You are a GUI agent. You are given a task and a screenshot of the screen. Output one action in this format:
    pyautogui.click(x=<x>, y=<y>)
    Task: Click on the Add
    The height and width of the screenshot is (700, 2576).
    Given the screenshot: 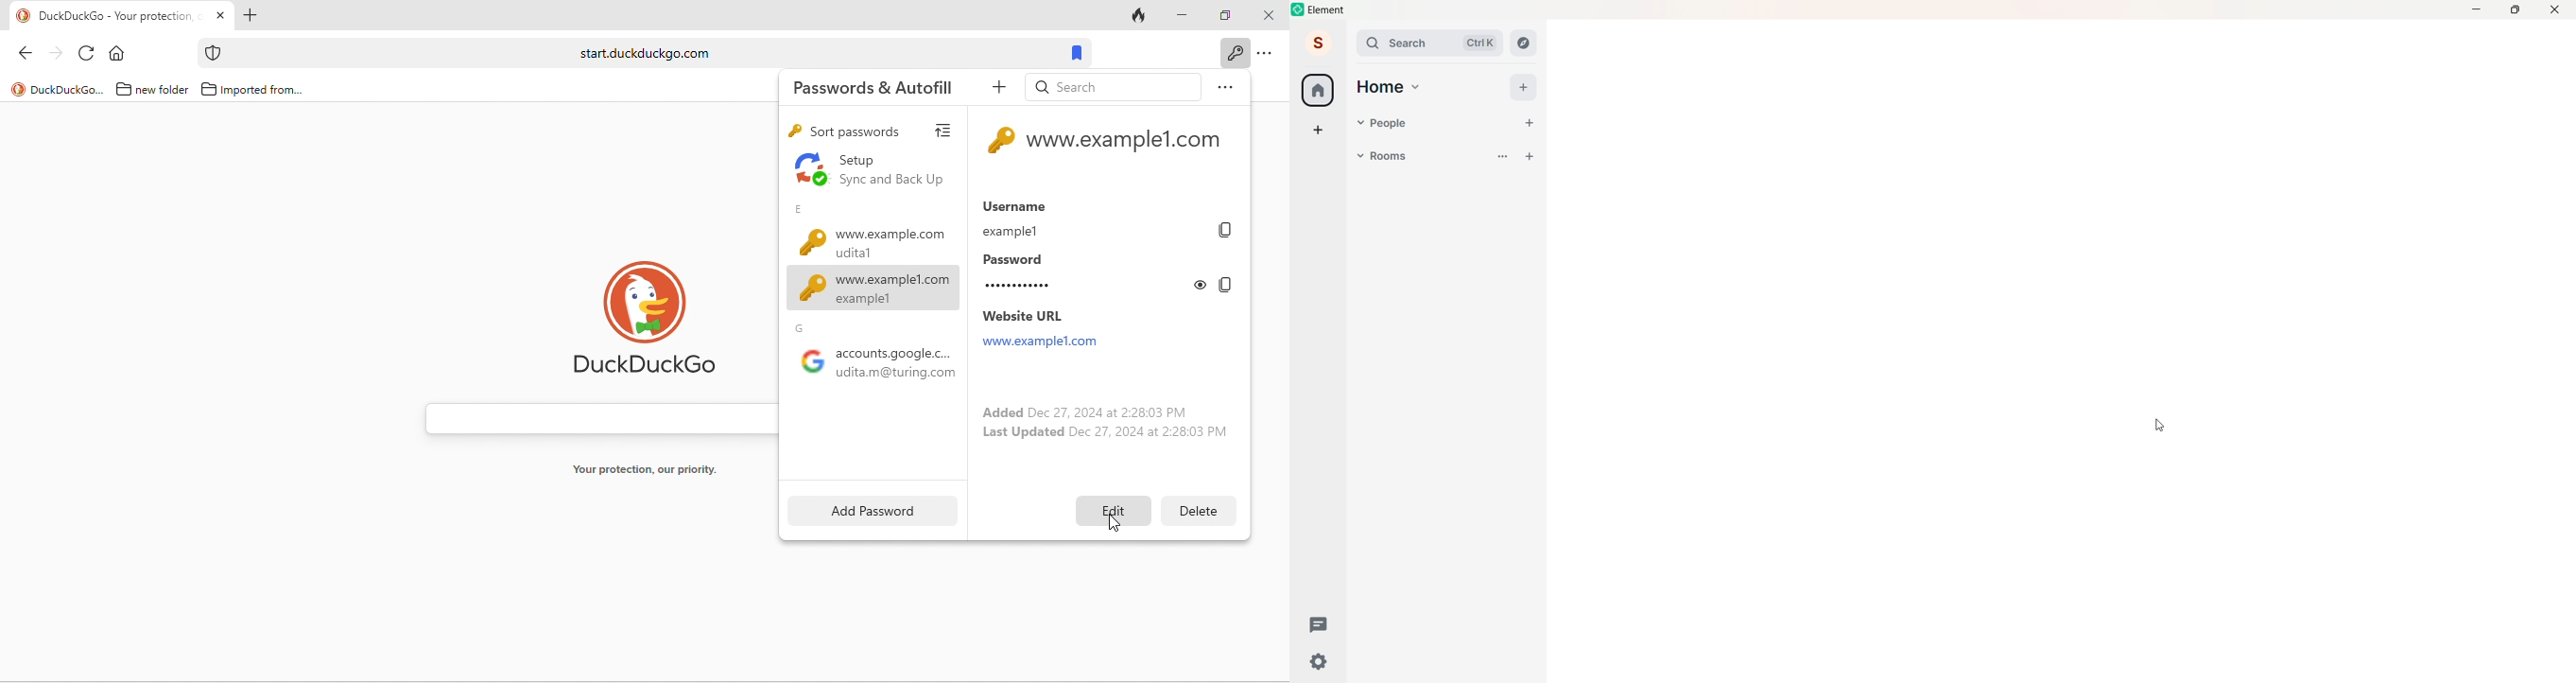 What is the action you would take?
    pyautogui.click(x=1523, y=89)
    